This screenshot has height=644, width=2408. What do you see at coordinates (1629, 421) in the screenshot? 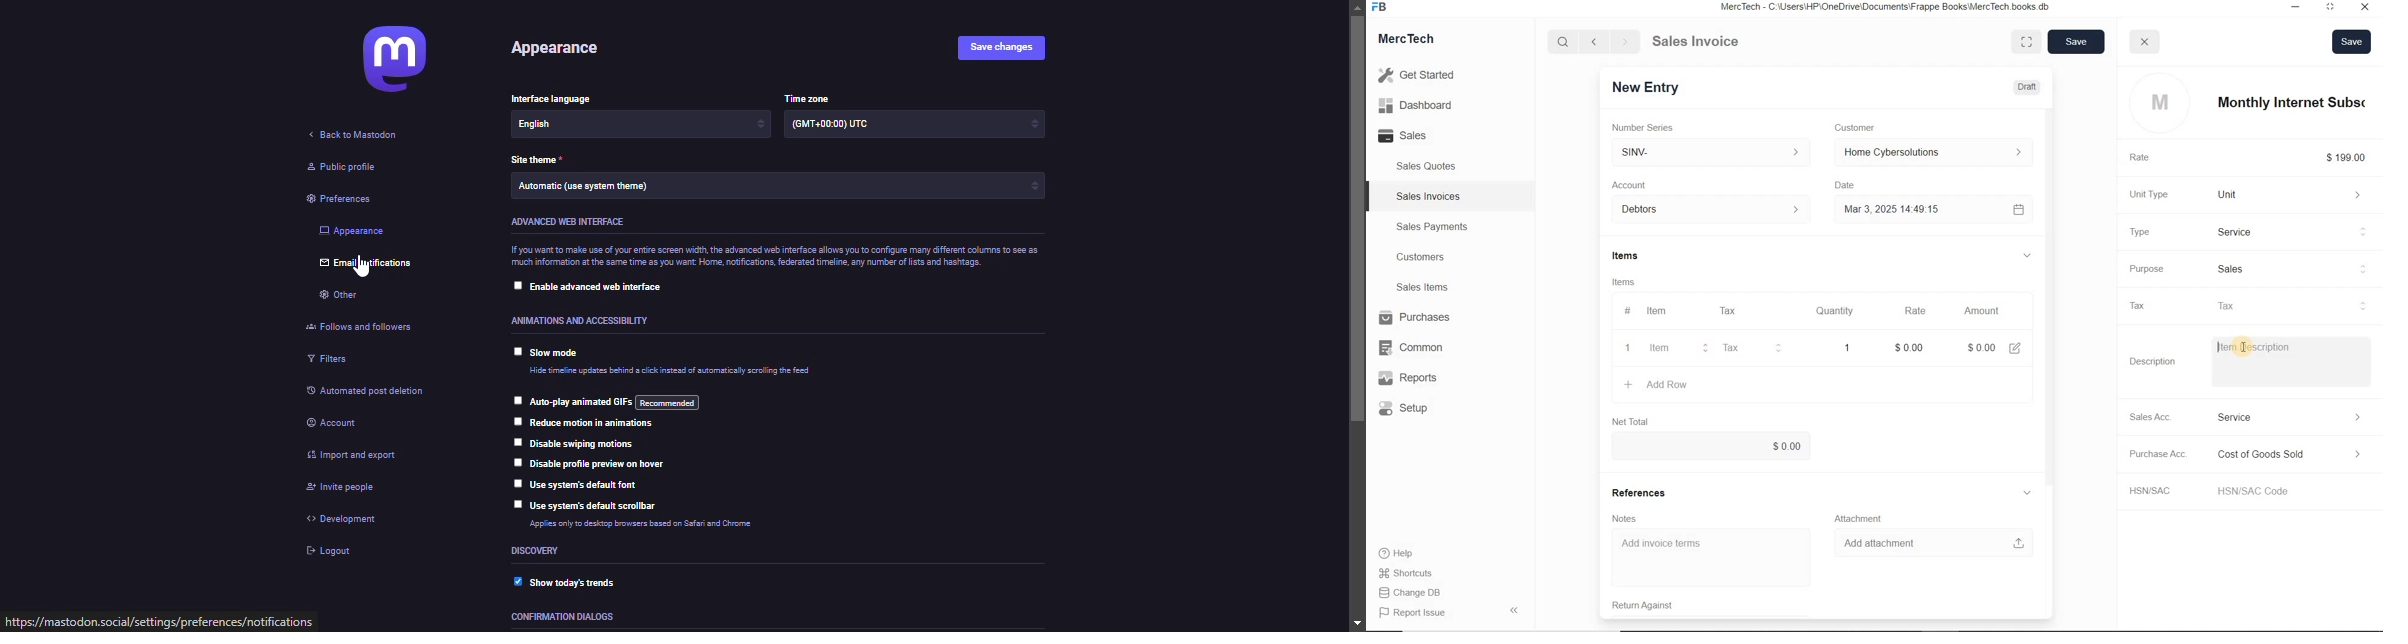
I see `Net Total` at bounding box center [1629, 421].